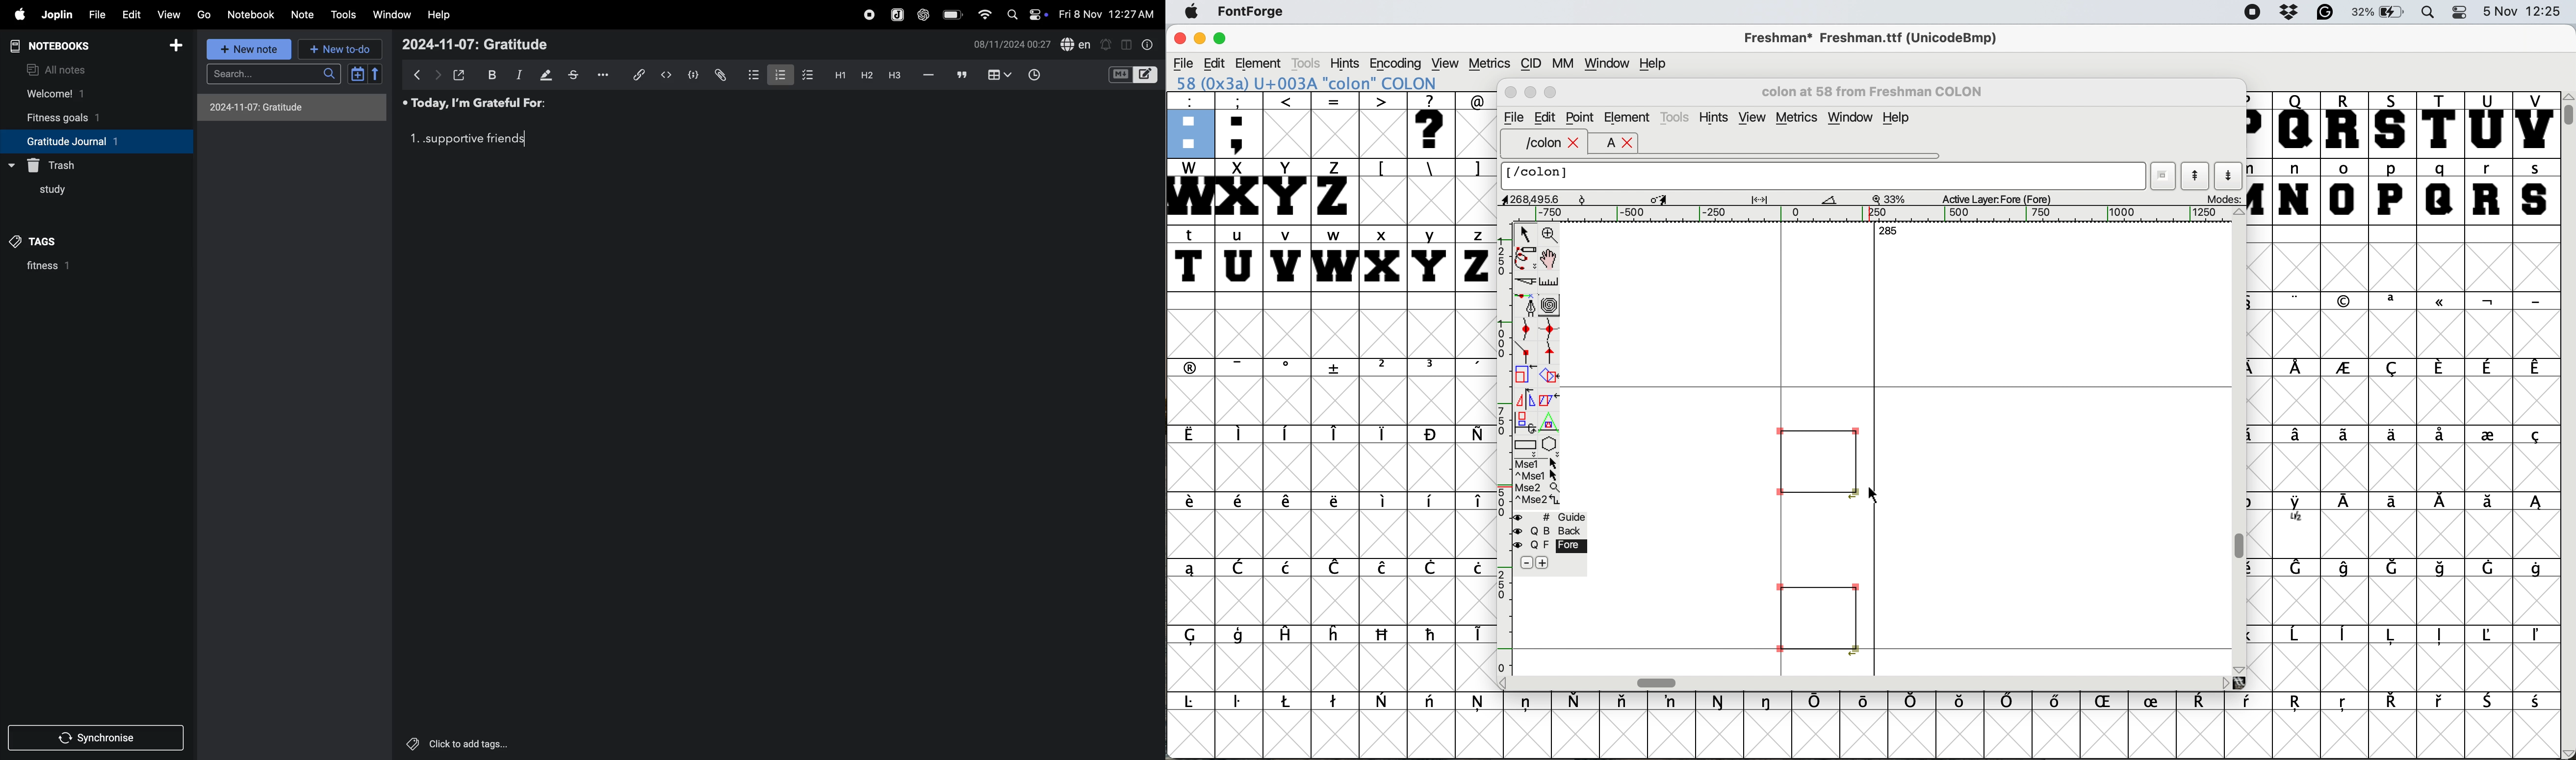  Describe the element at coordinates (1240, 125) in the screenshot. I see `;` at that location.